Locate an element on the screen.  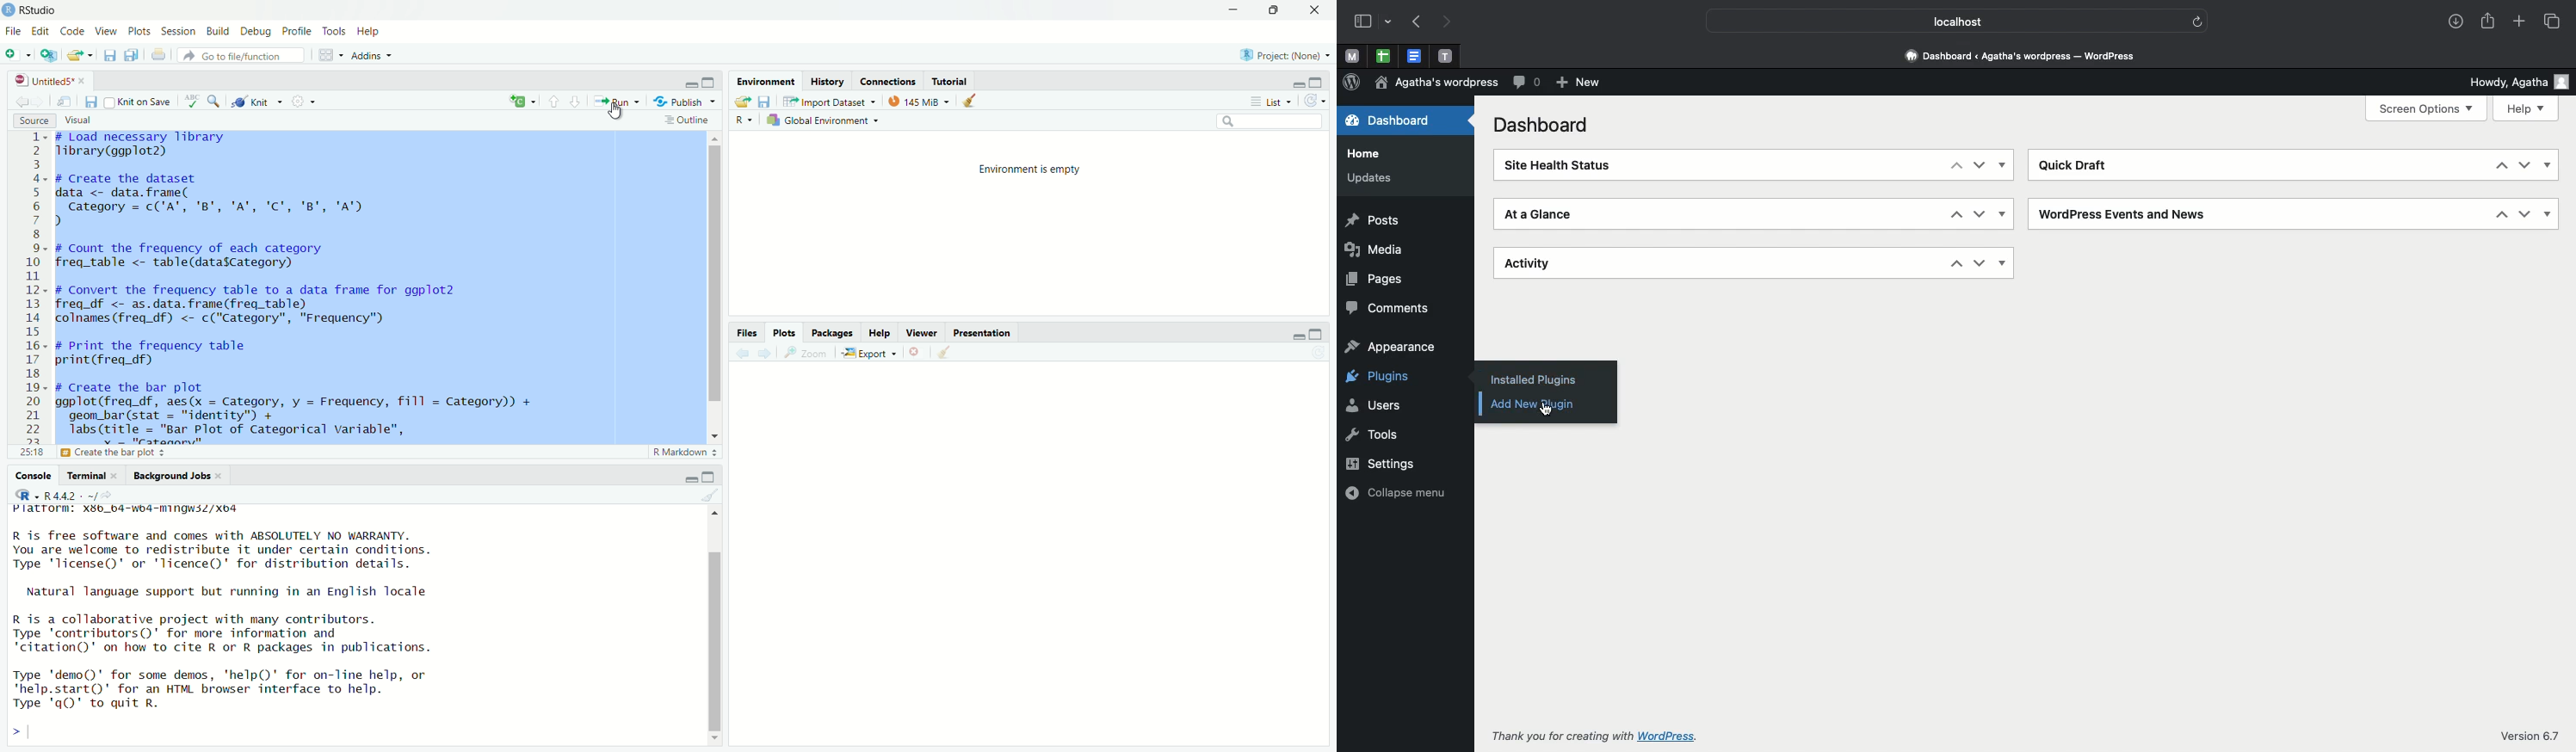
search bar is located at coordinates (1268, 121).